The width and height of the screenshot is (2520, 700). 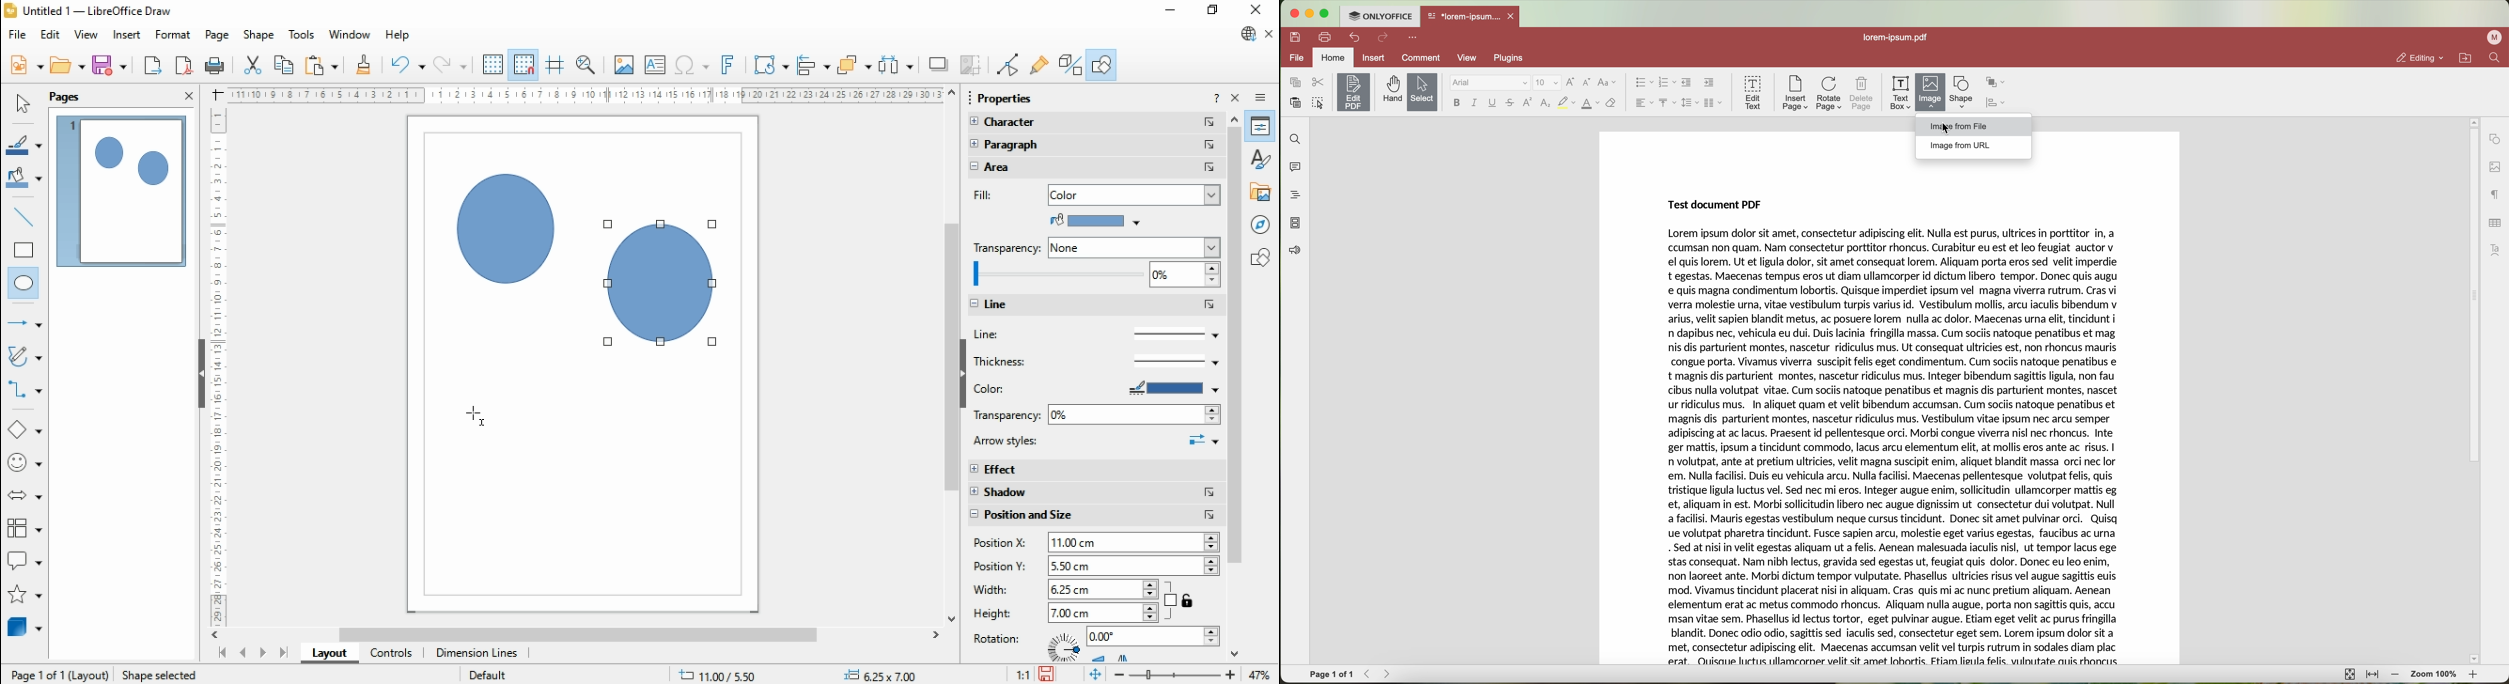 I want to click on restore, so click(x=1214, y=11).